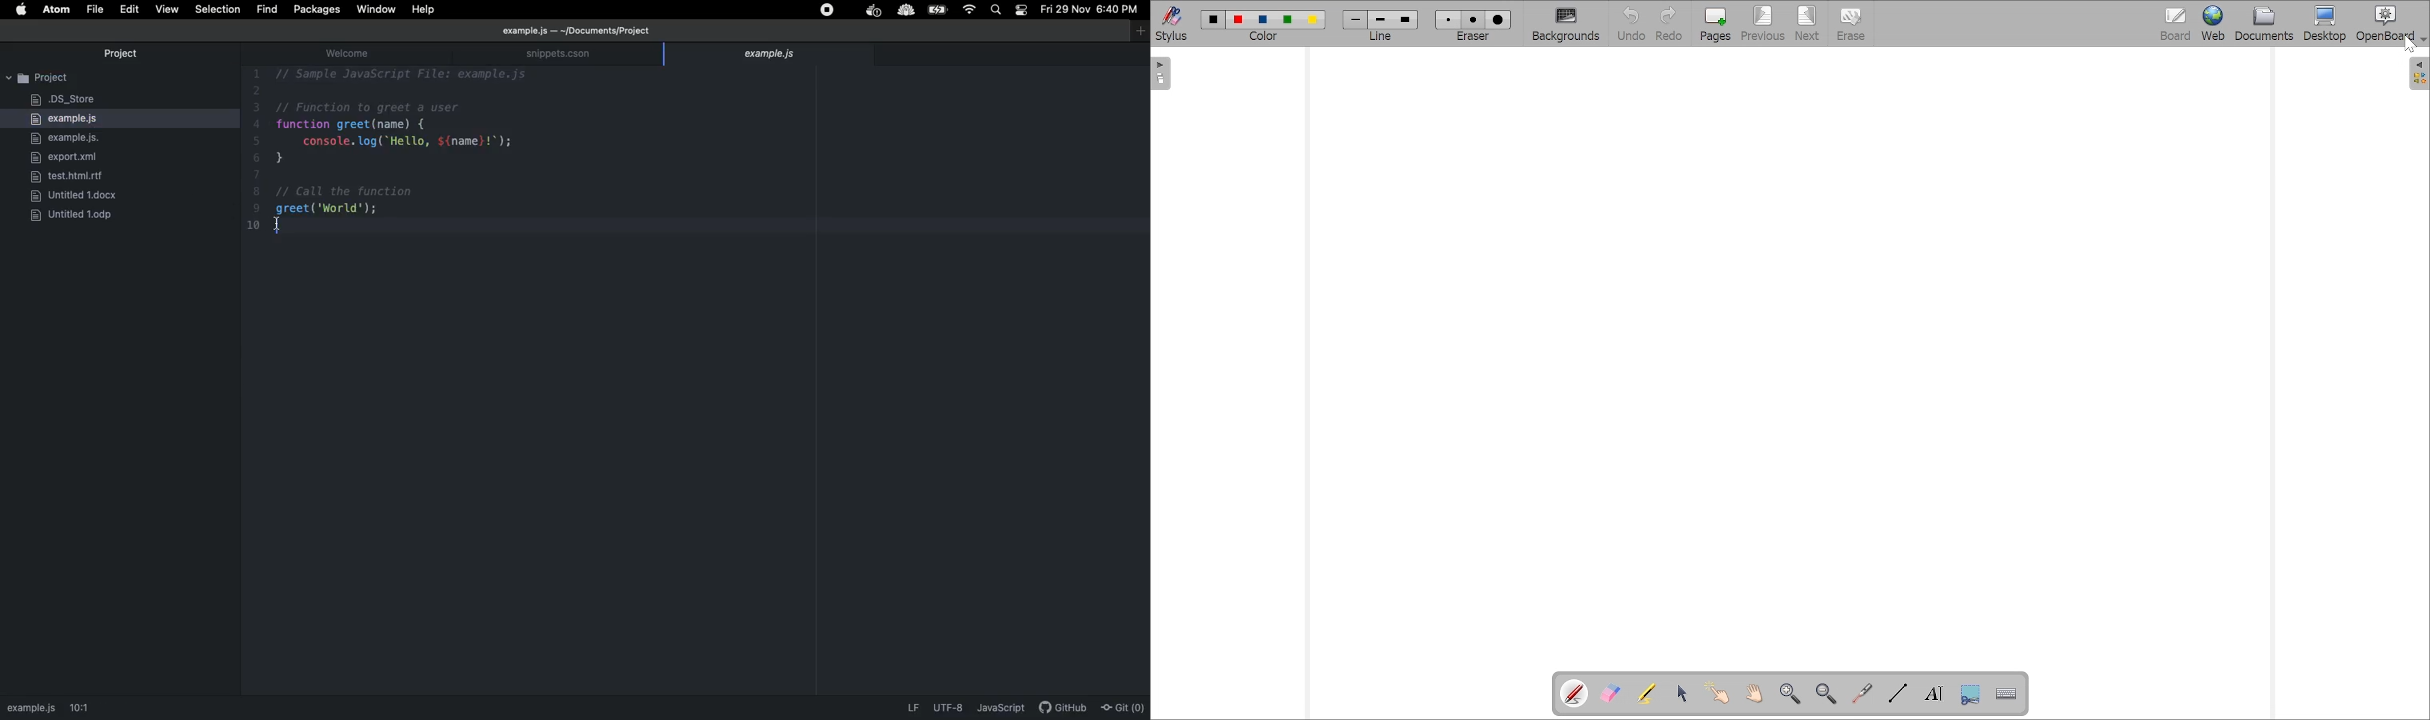 The height and width of the screenshot is (728, 2436). Describe the element at coordinates (1122, 12) in the screenshot. I see `Time` at that location.